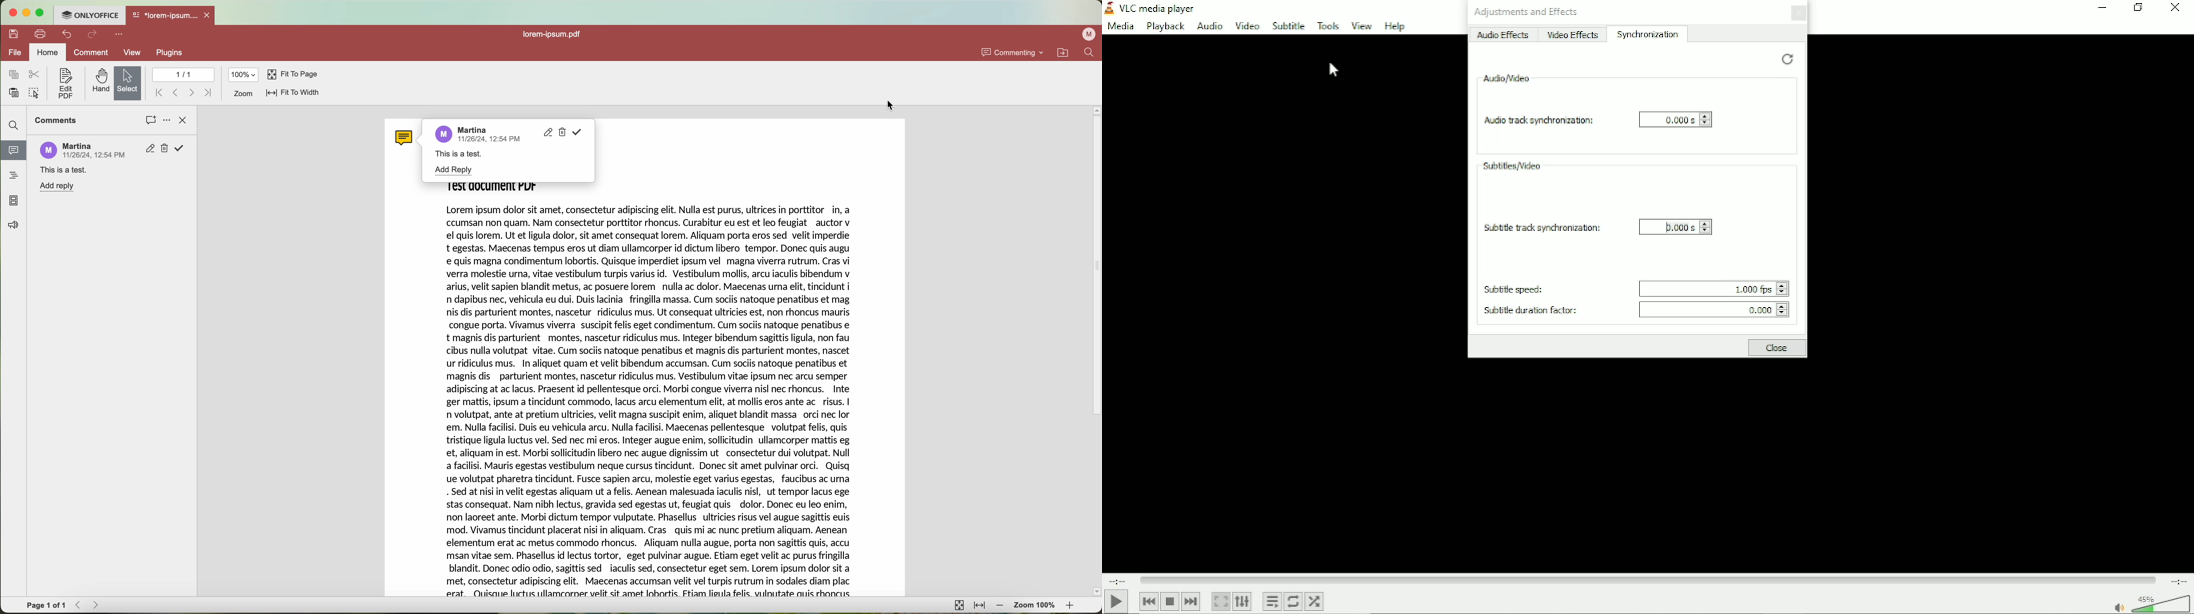 This screenshot has height=616, width=2212. Describe the element at coordinates (1292, 601) in the screenshot. I see `Toggle between loop all, loop one and no loop` at that location.